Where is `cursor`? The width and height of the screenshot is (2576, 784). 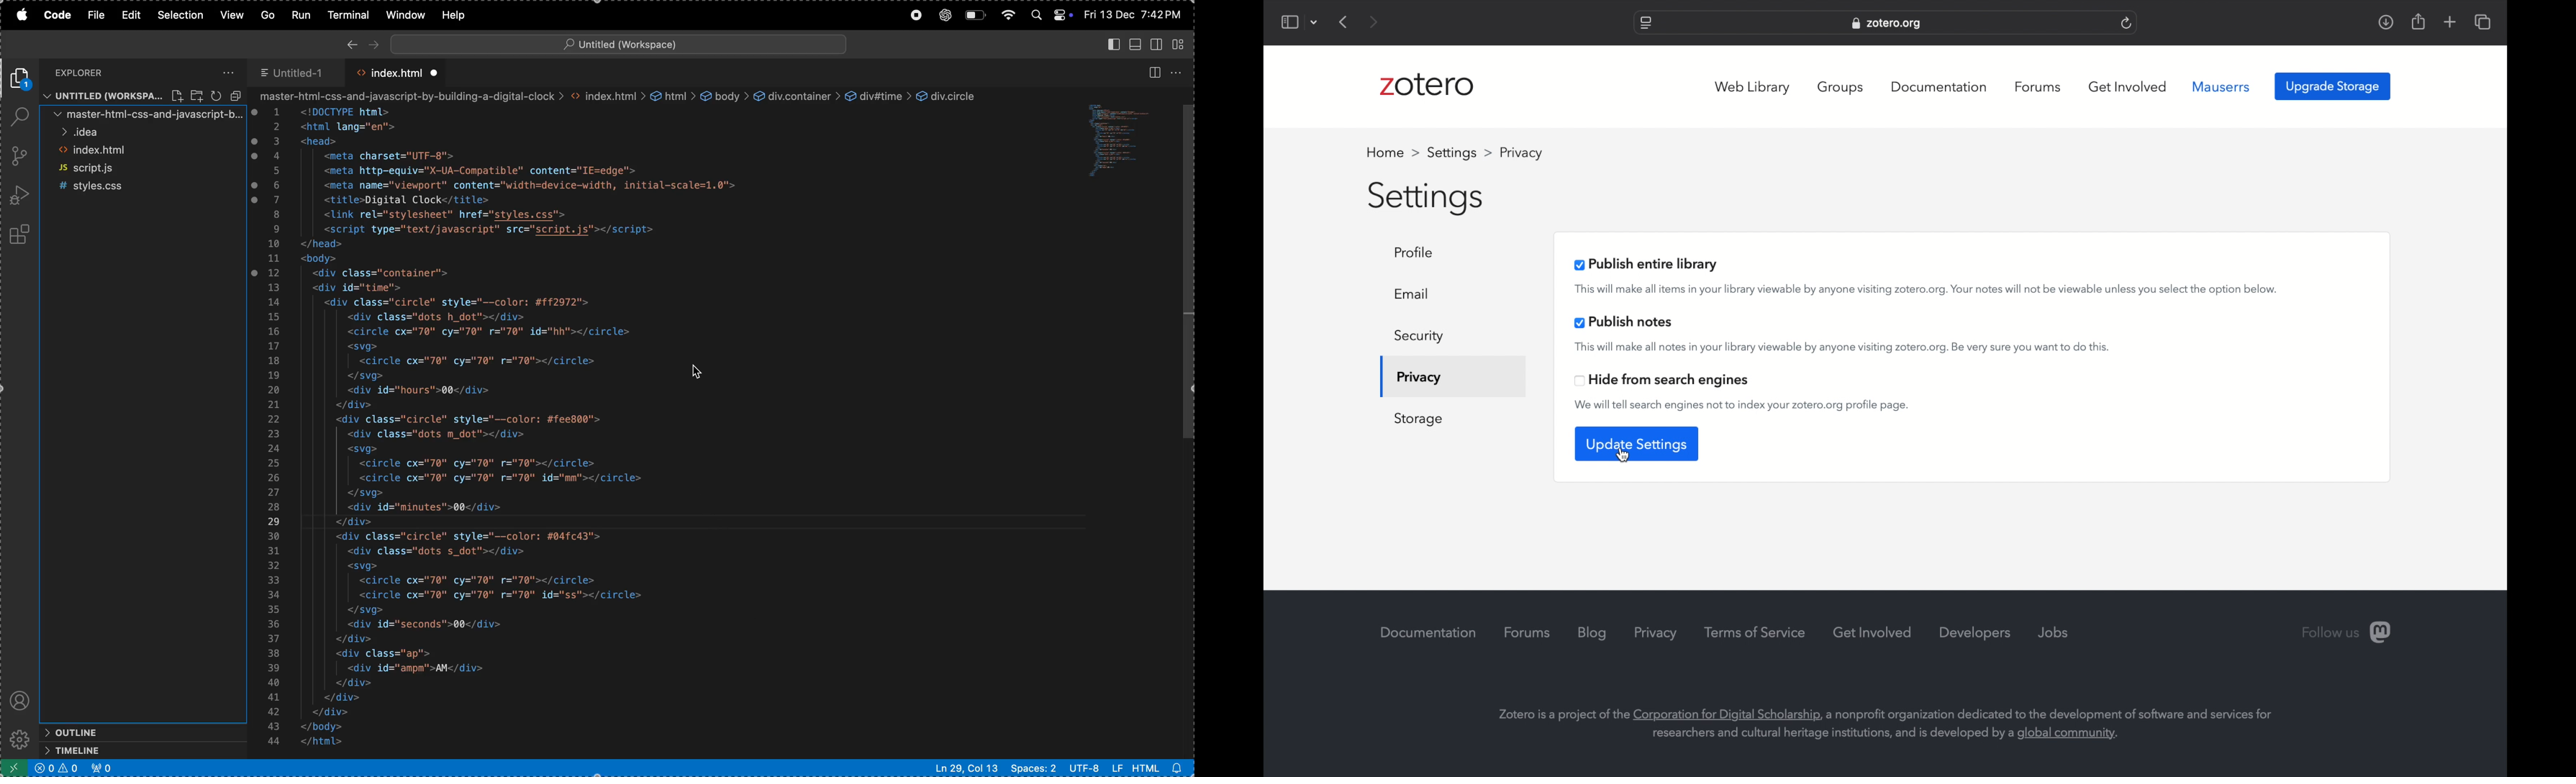 cursor is located at coordinates (1623, 455).